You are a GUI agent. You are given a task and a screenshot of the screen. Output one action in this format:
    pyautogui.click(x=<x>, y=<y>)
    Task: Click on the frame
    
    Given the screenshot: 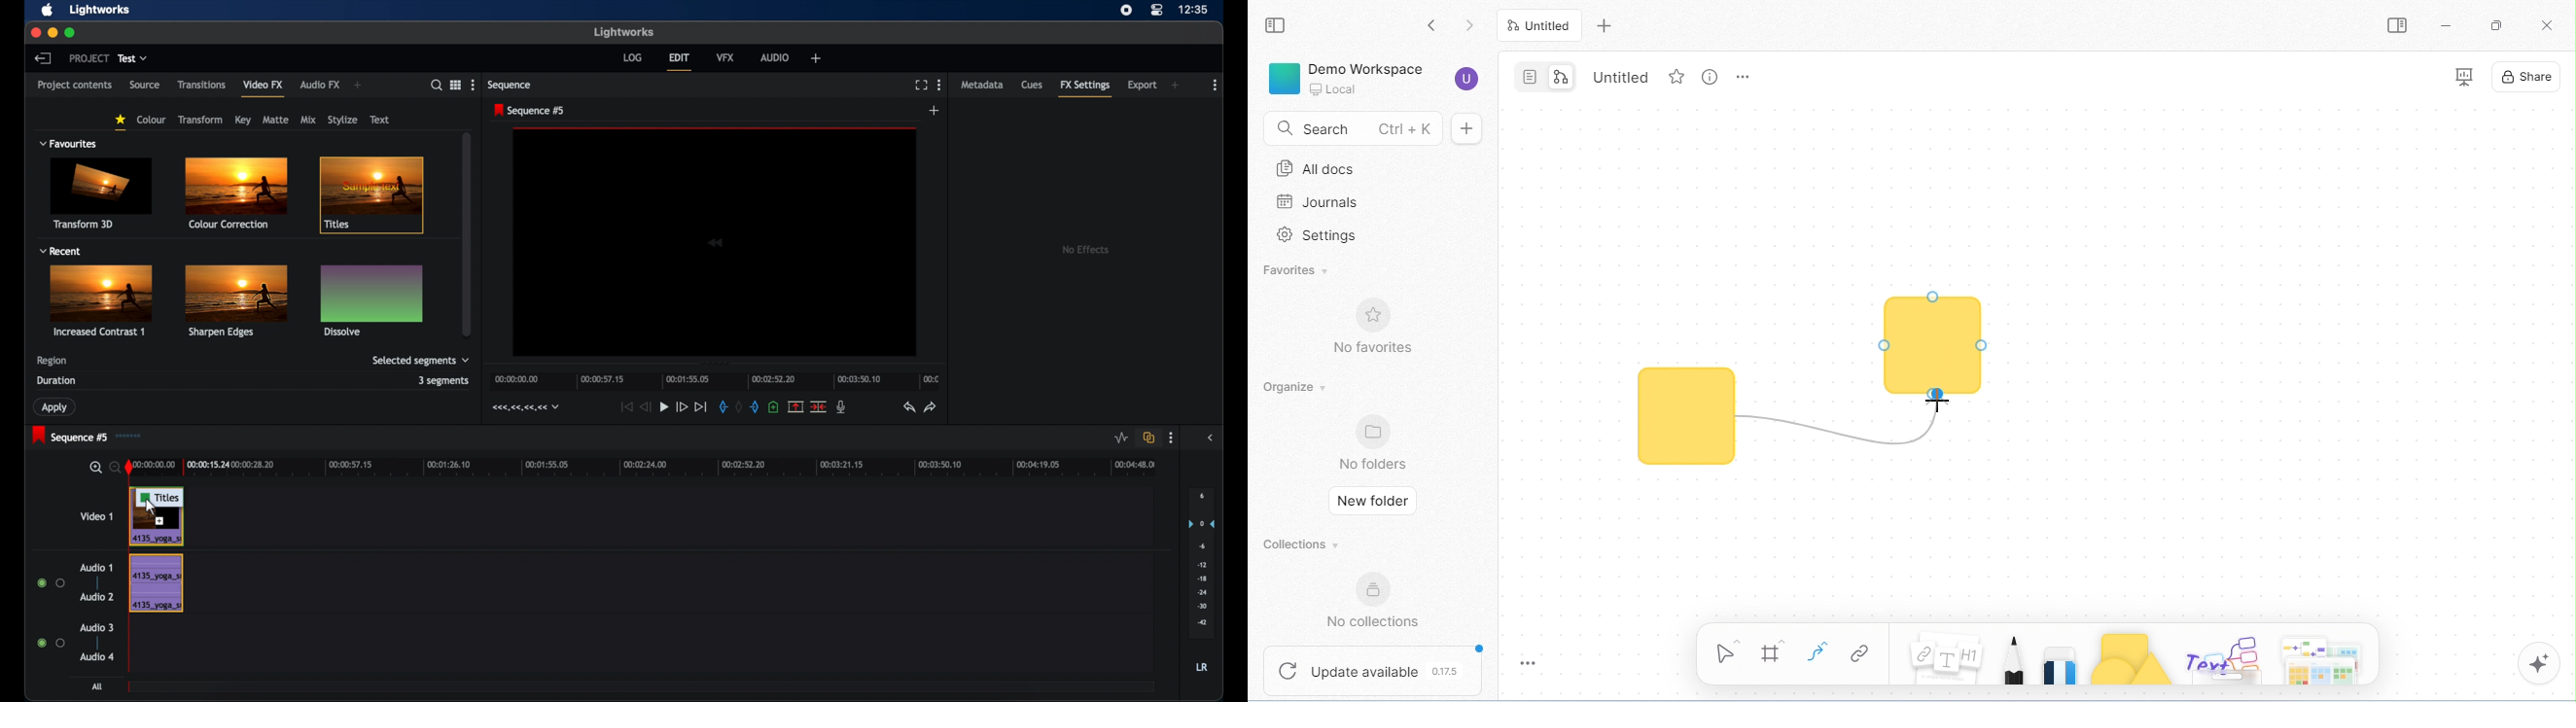 What is the action you would take?
    pyautogui.click(x=1776, y=652)
    